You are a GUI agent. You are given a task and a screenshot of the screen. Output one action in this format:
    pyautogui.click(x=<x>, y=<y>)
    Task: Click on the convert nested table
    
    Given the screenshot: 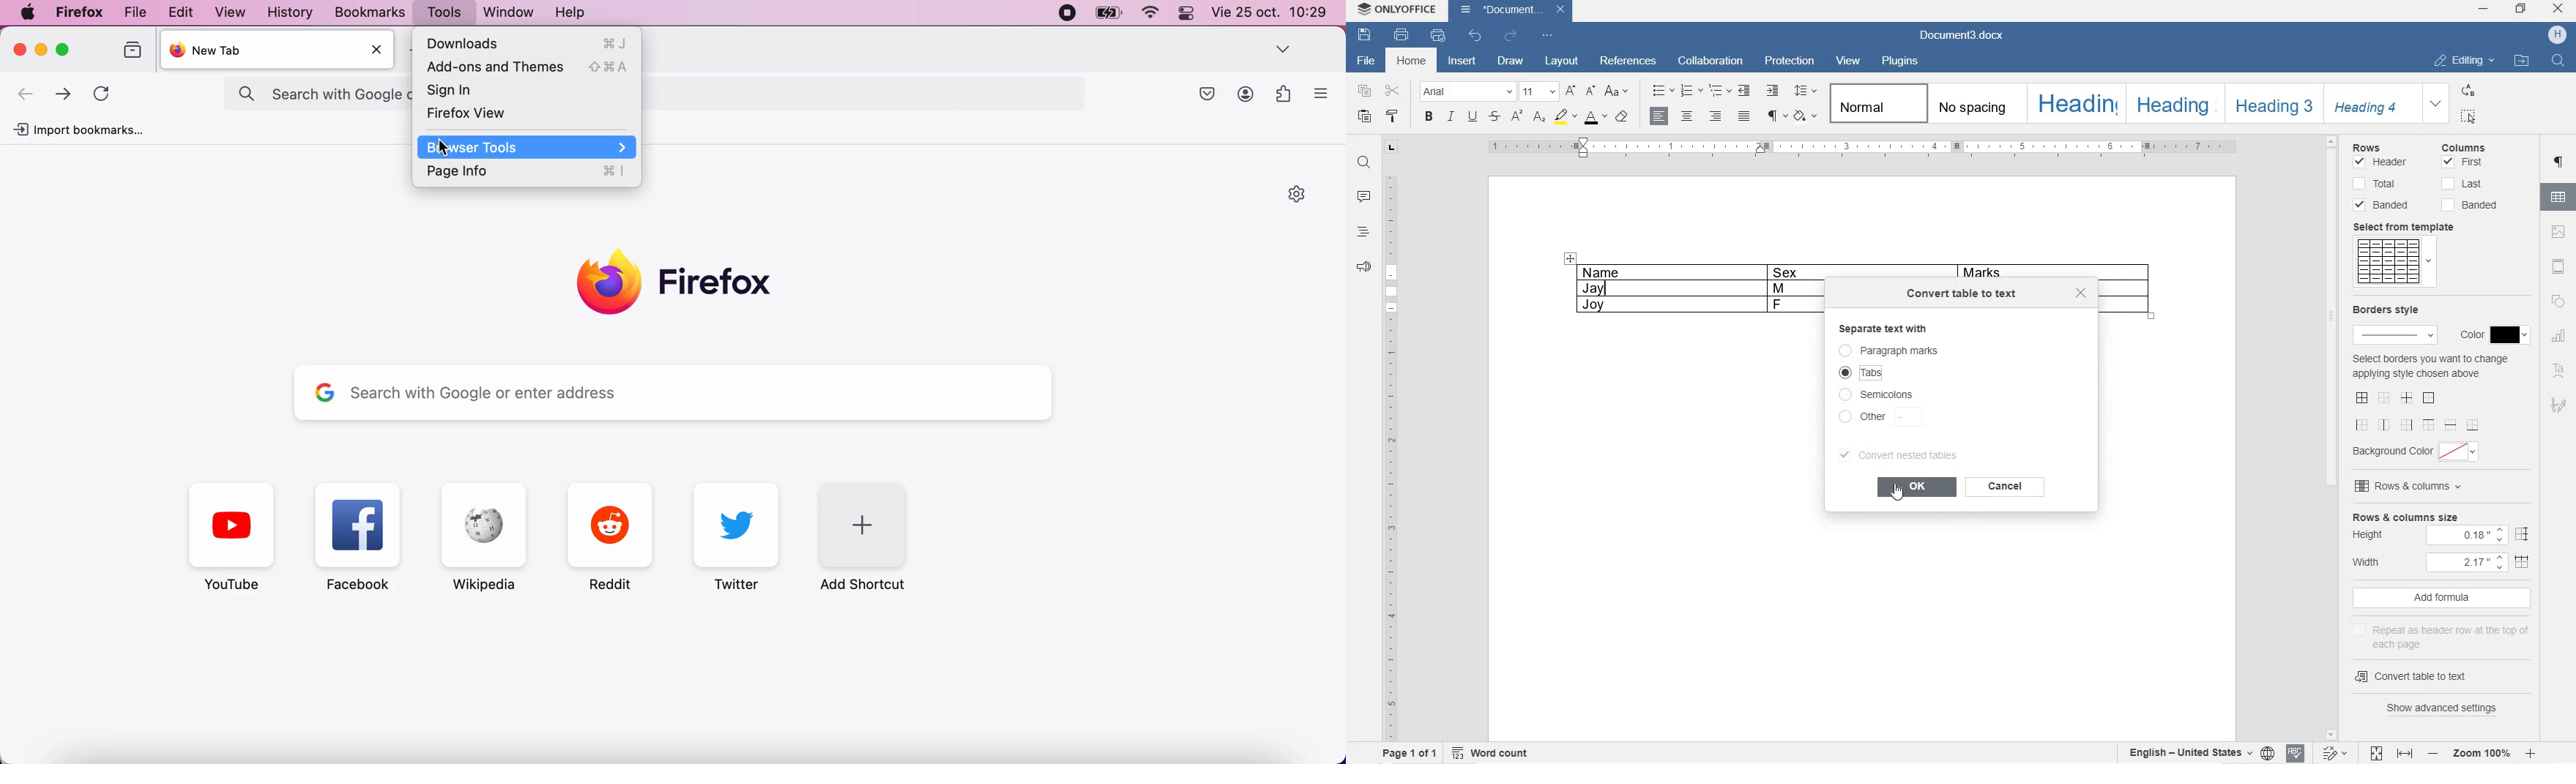 What is the action you would take?
    pyautogui.click(x=1907, y=454)
    